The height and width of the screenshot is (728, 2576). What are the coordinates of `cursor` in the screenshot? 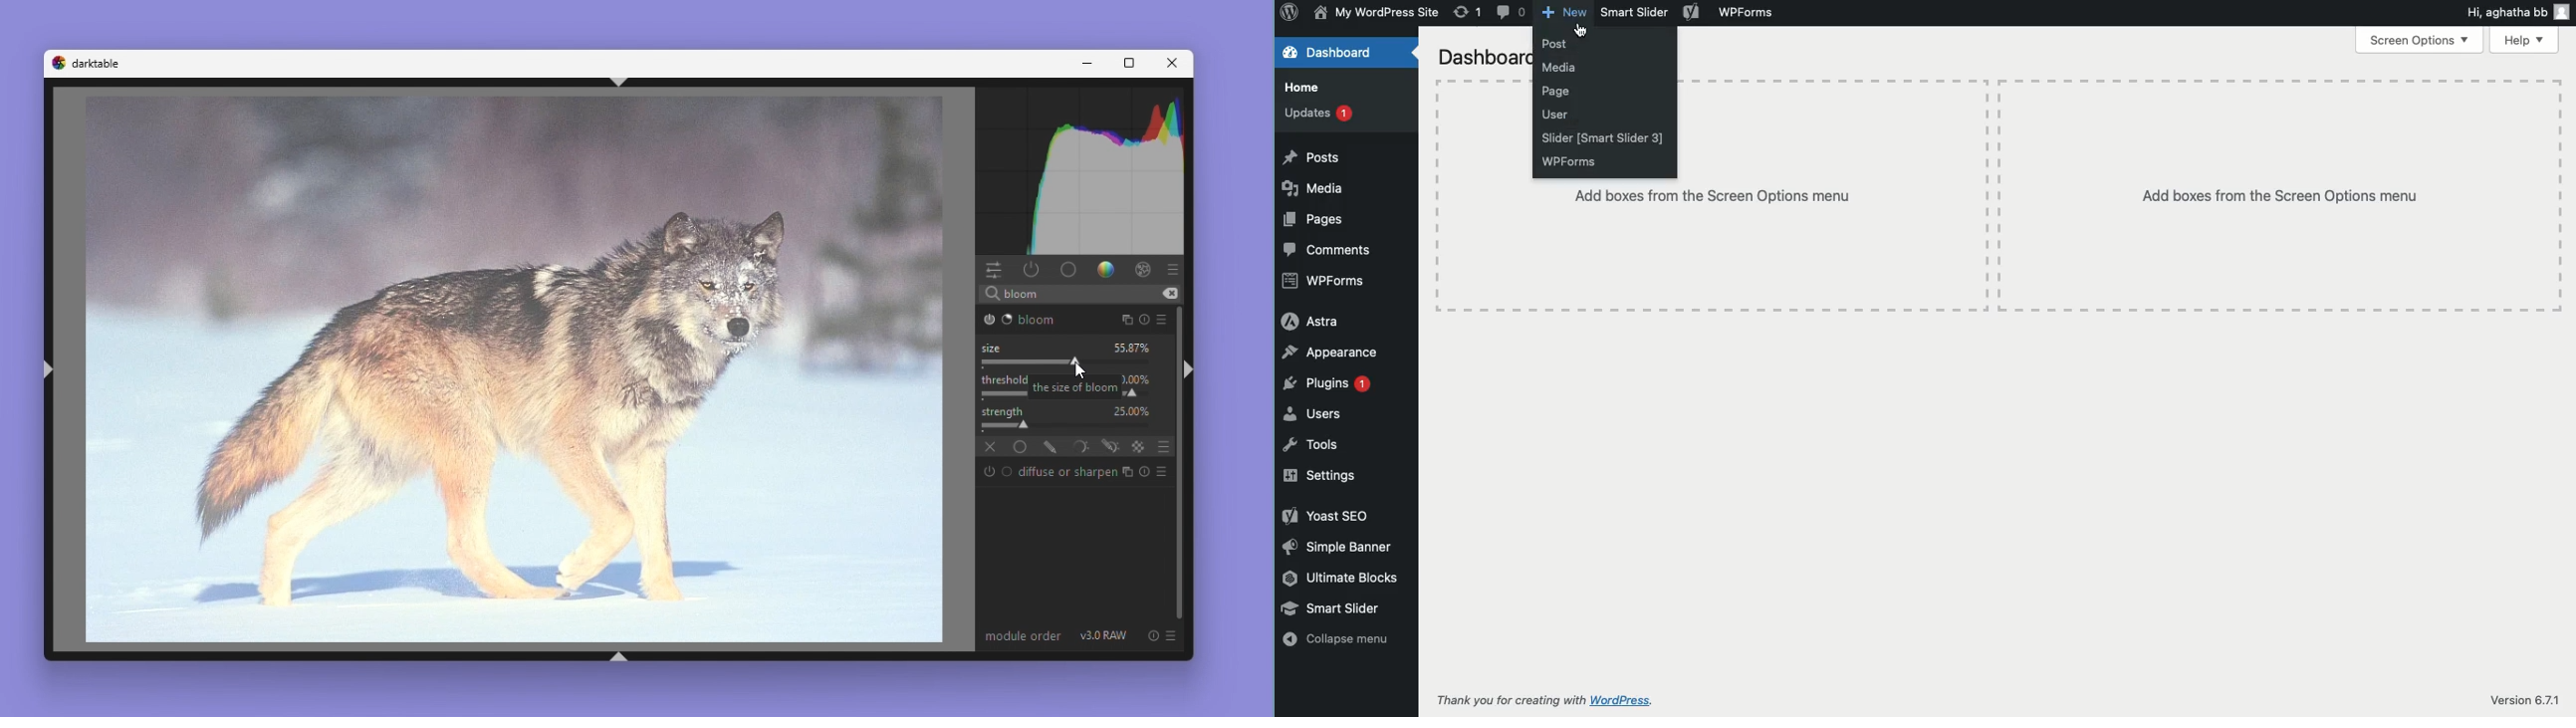 It's located at (1087, 369).